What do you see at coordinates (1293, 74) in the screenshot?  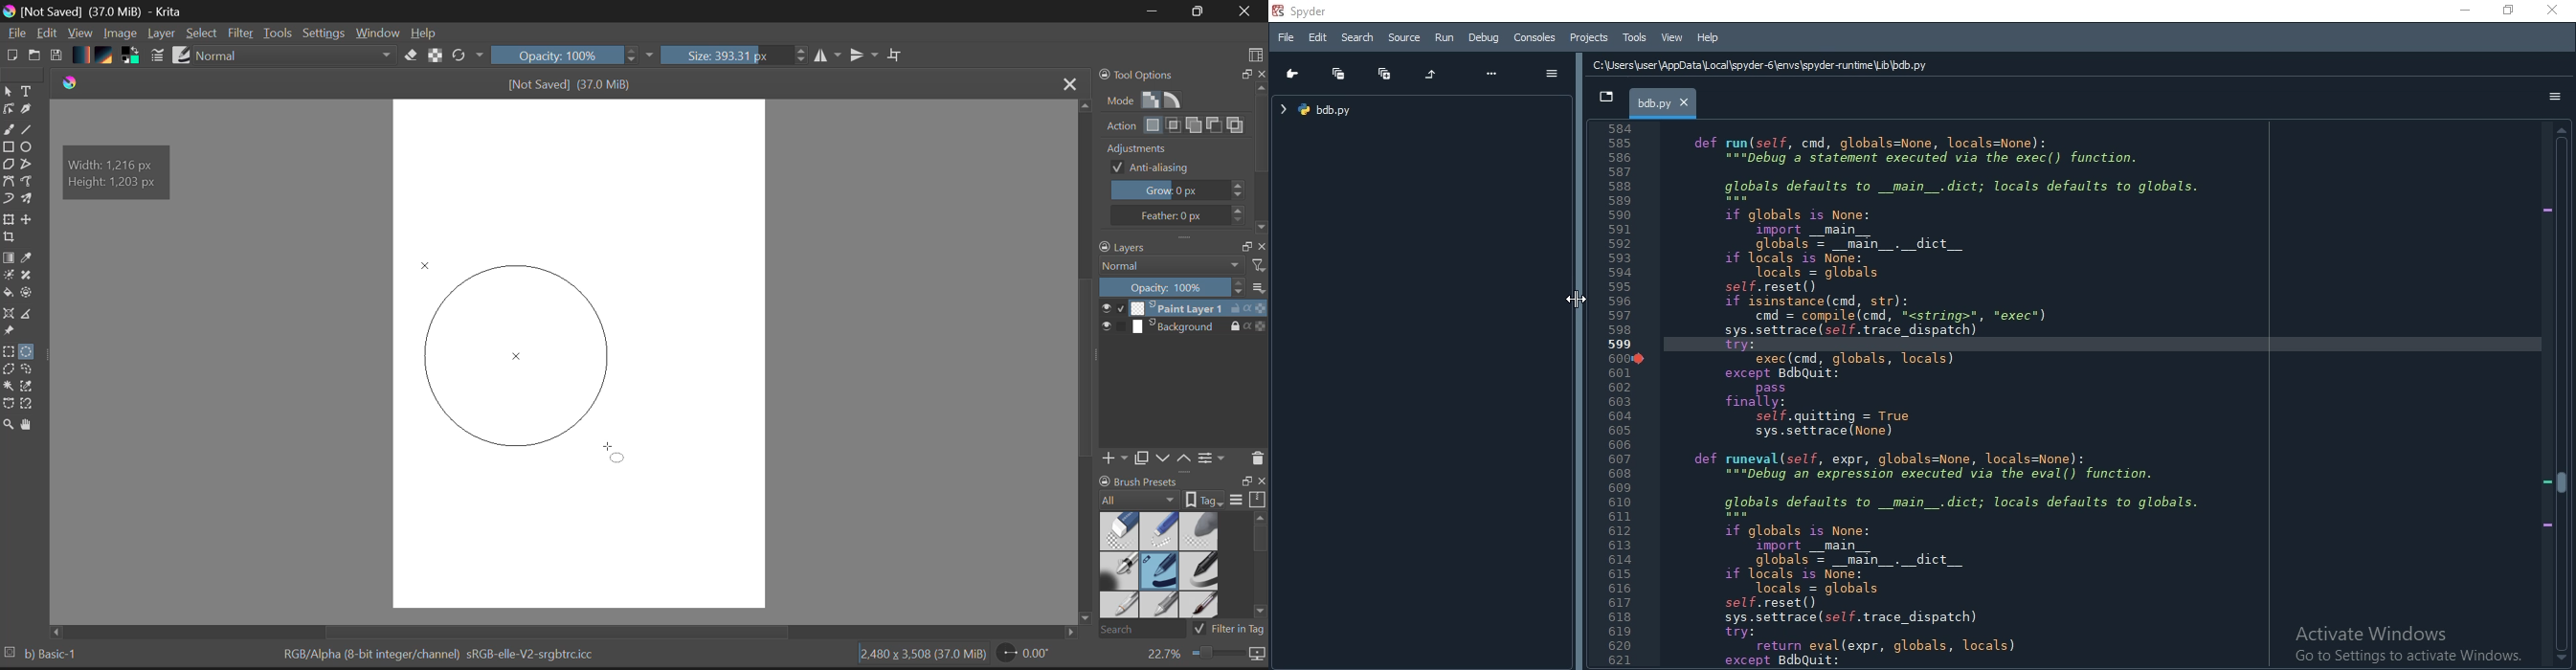 I see `Go to cursor position` at bounding box center [1293, 74].